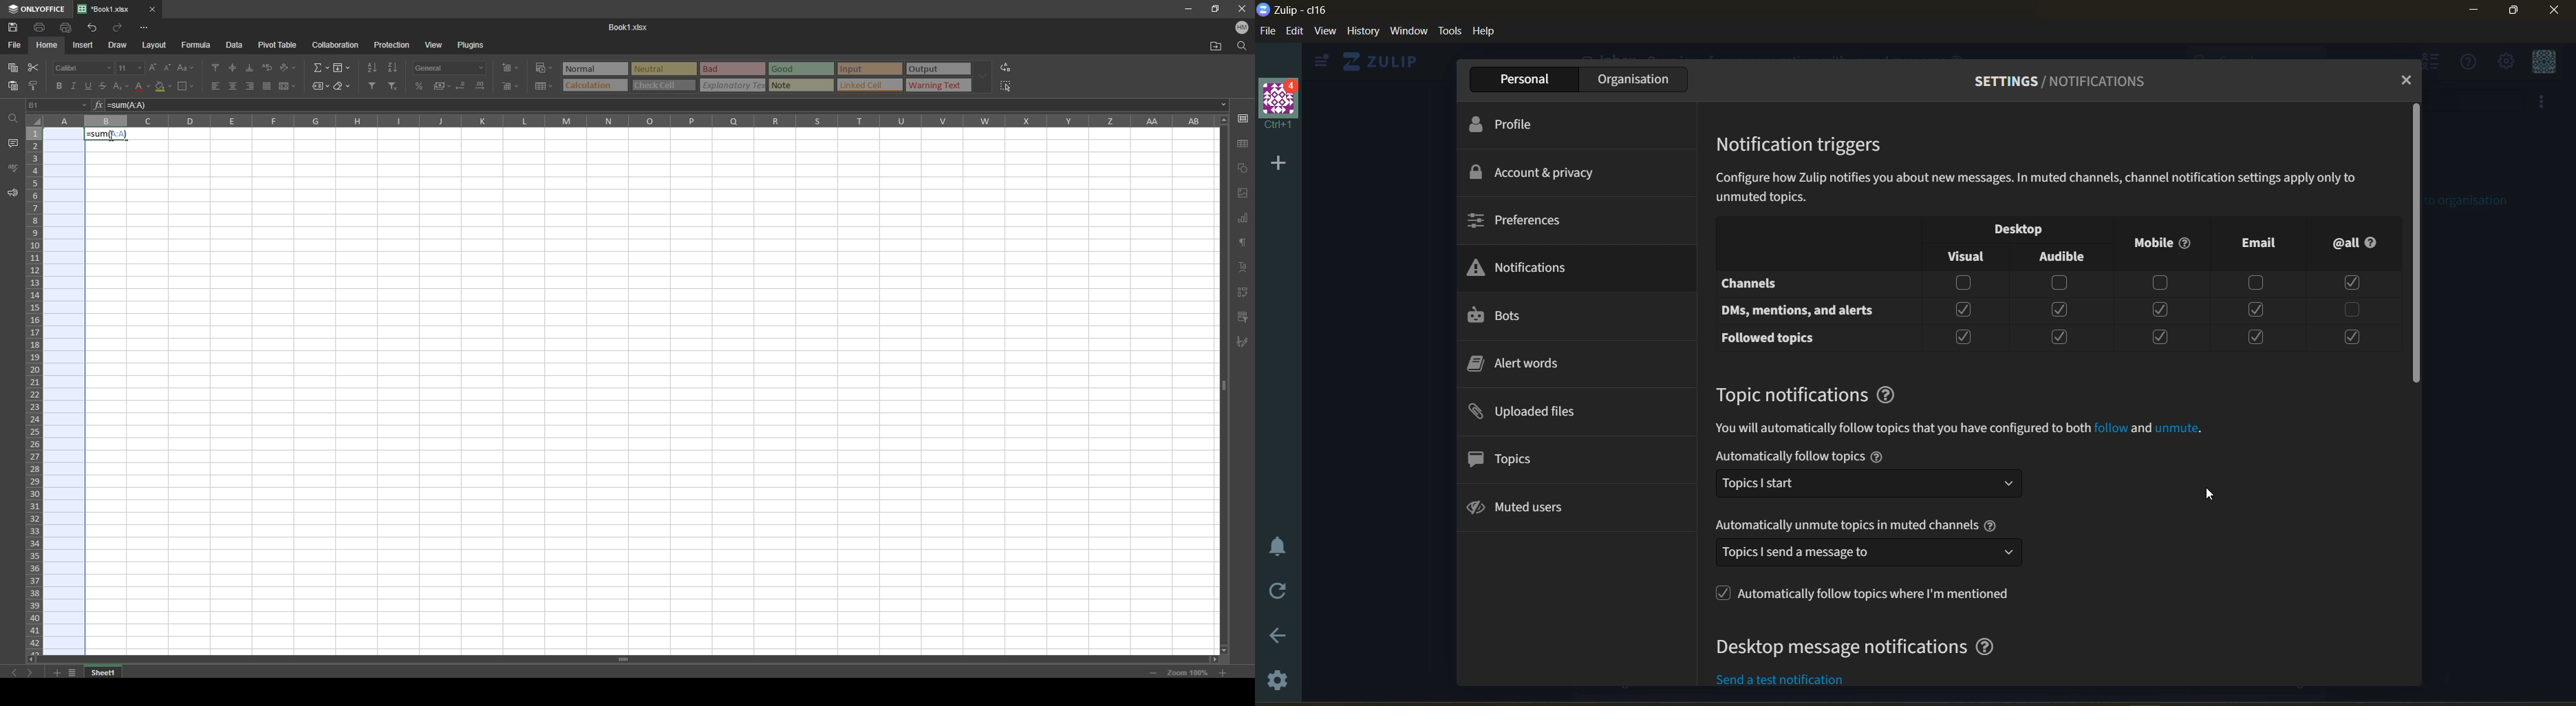  What do you see at coordinates (122, 86) in the screenshot?
I see `subscript` at bounding box center [122, 86].